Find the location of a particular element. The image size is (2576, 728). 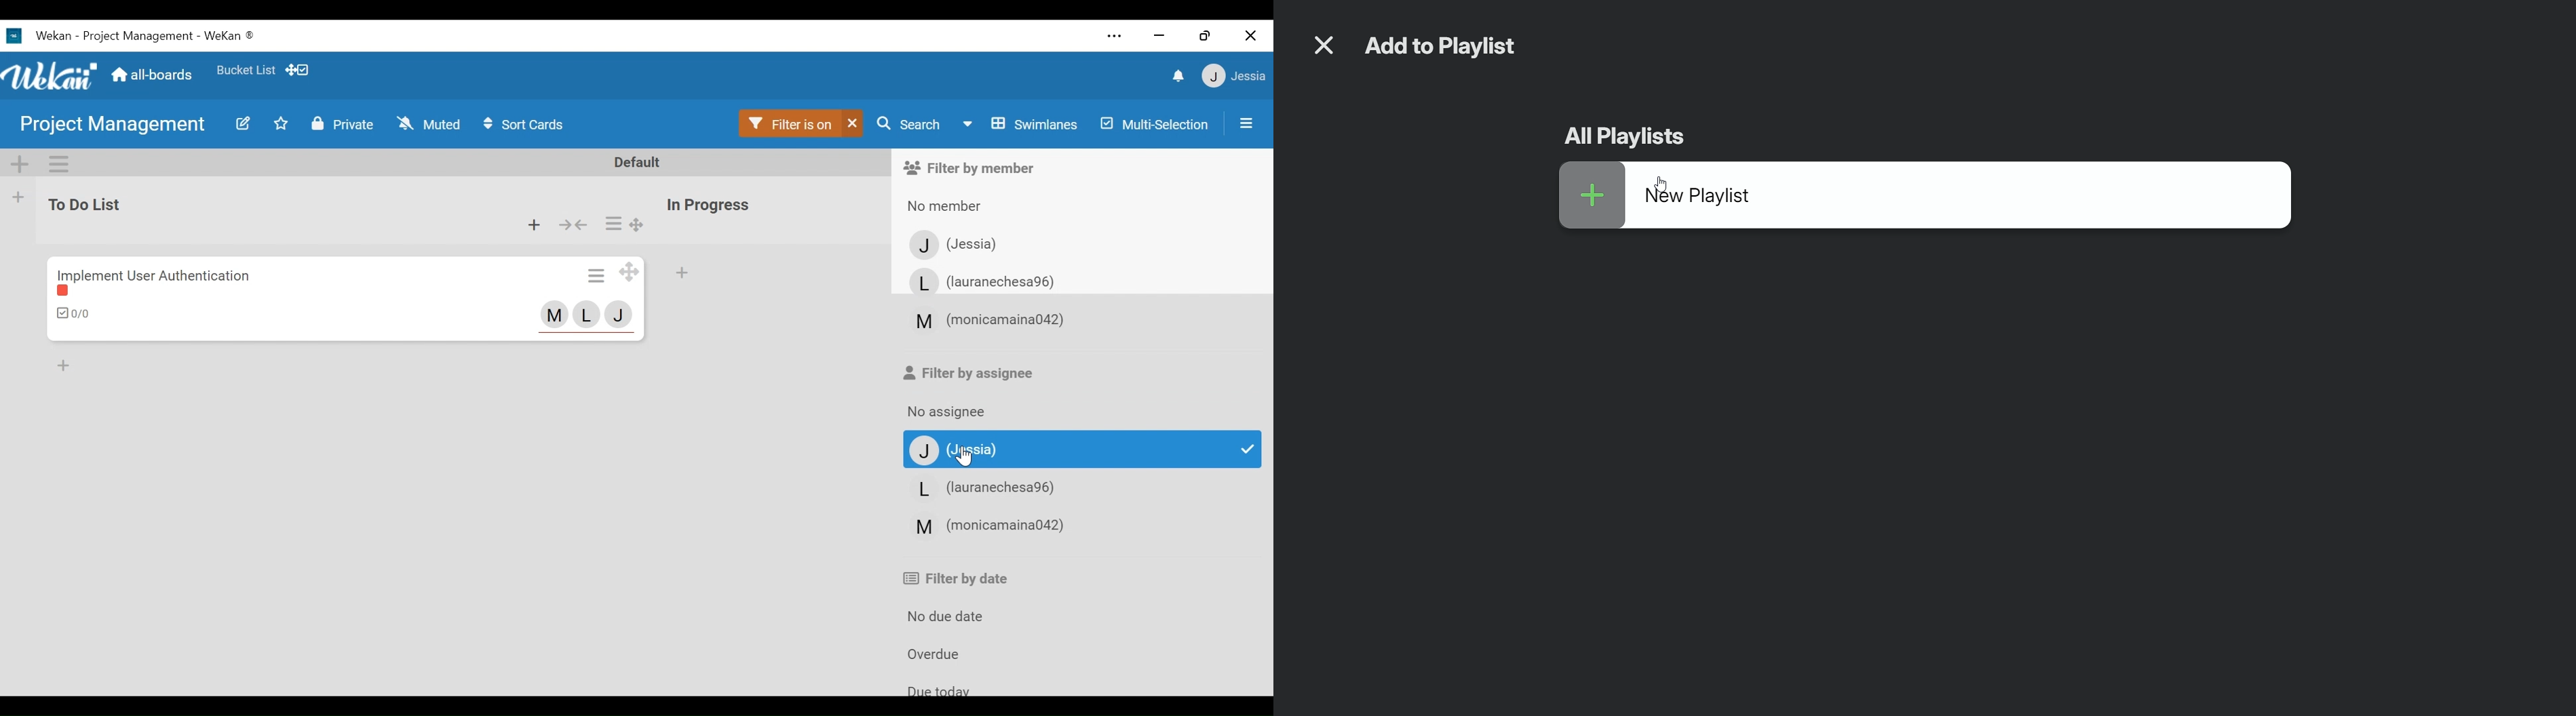

Search is located at coordinates (910, 124).